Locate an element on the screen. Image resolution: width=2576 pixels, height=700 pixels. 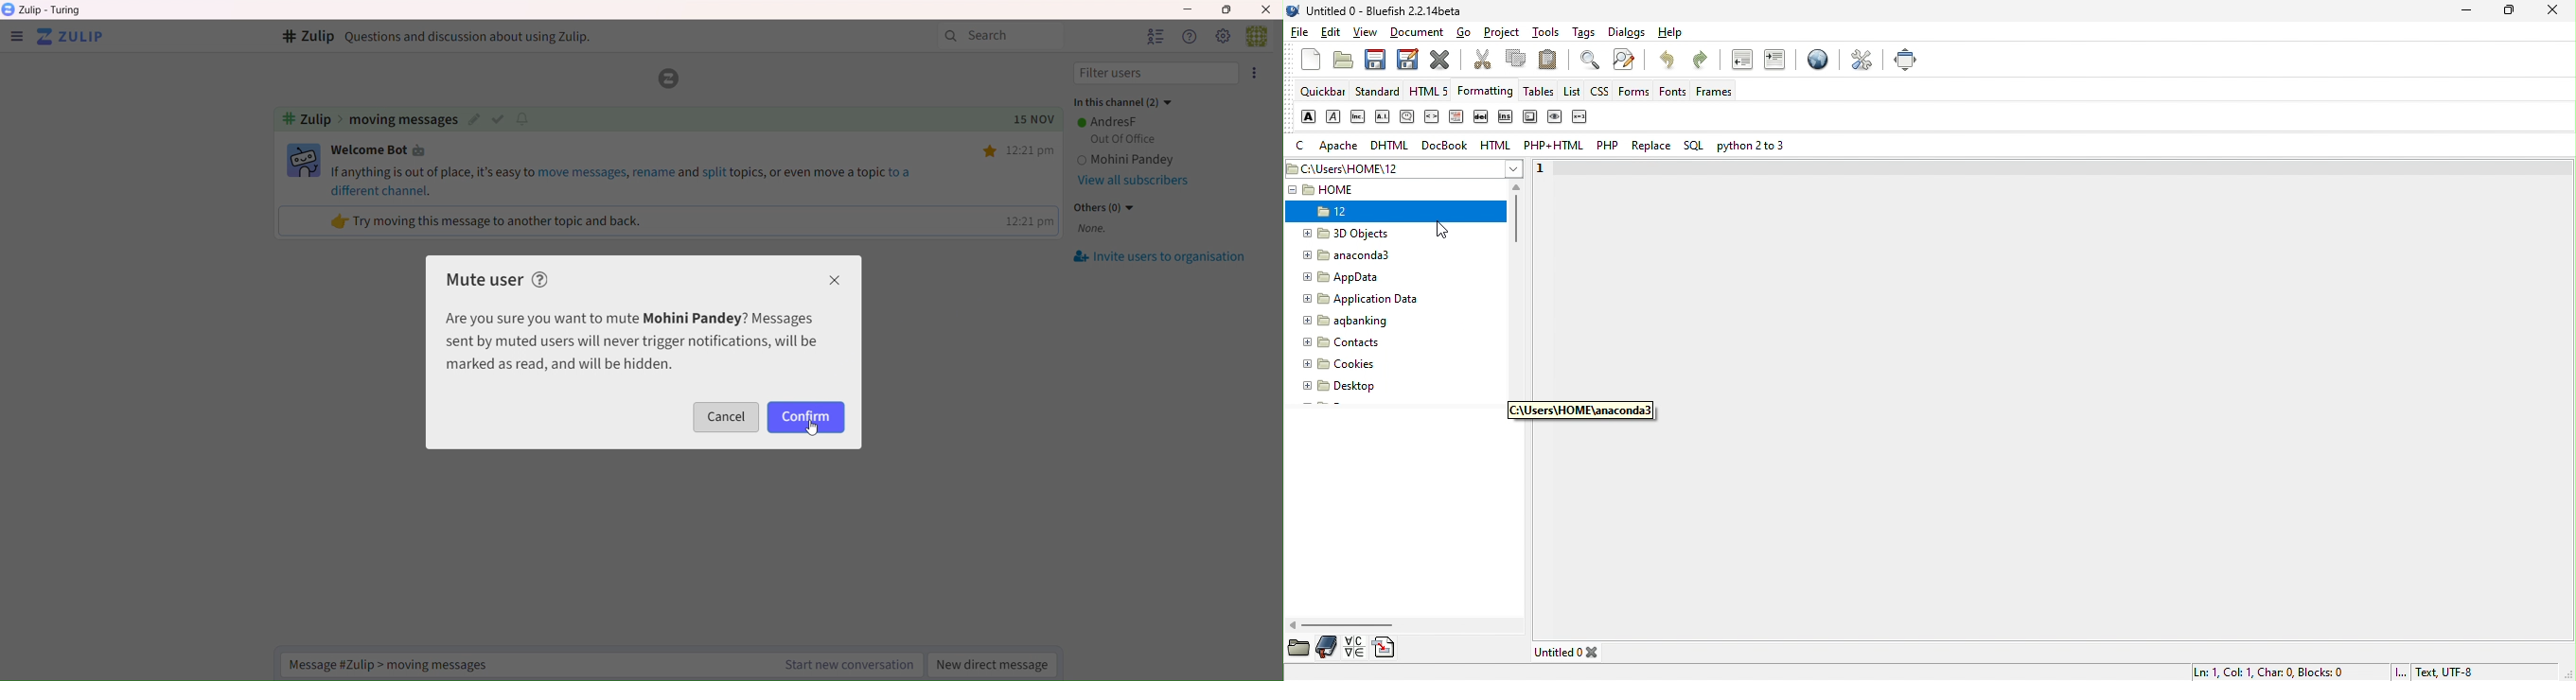
docbook is located at coordinates (1446, 147).